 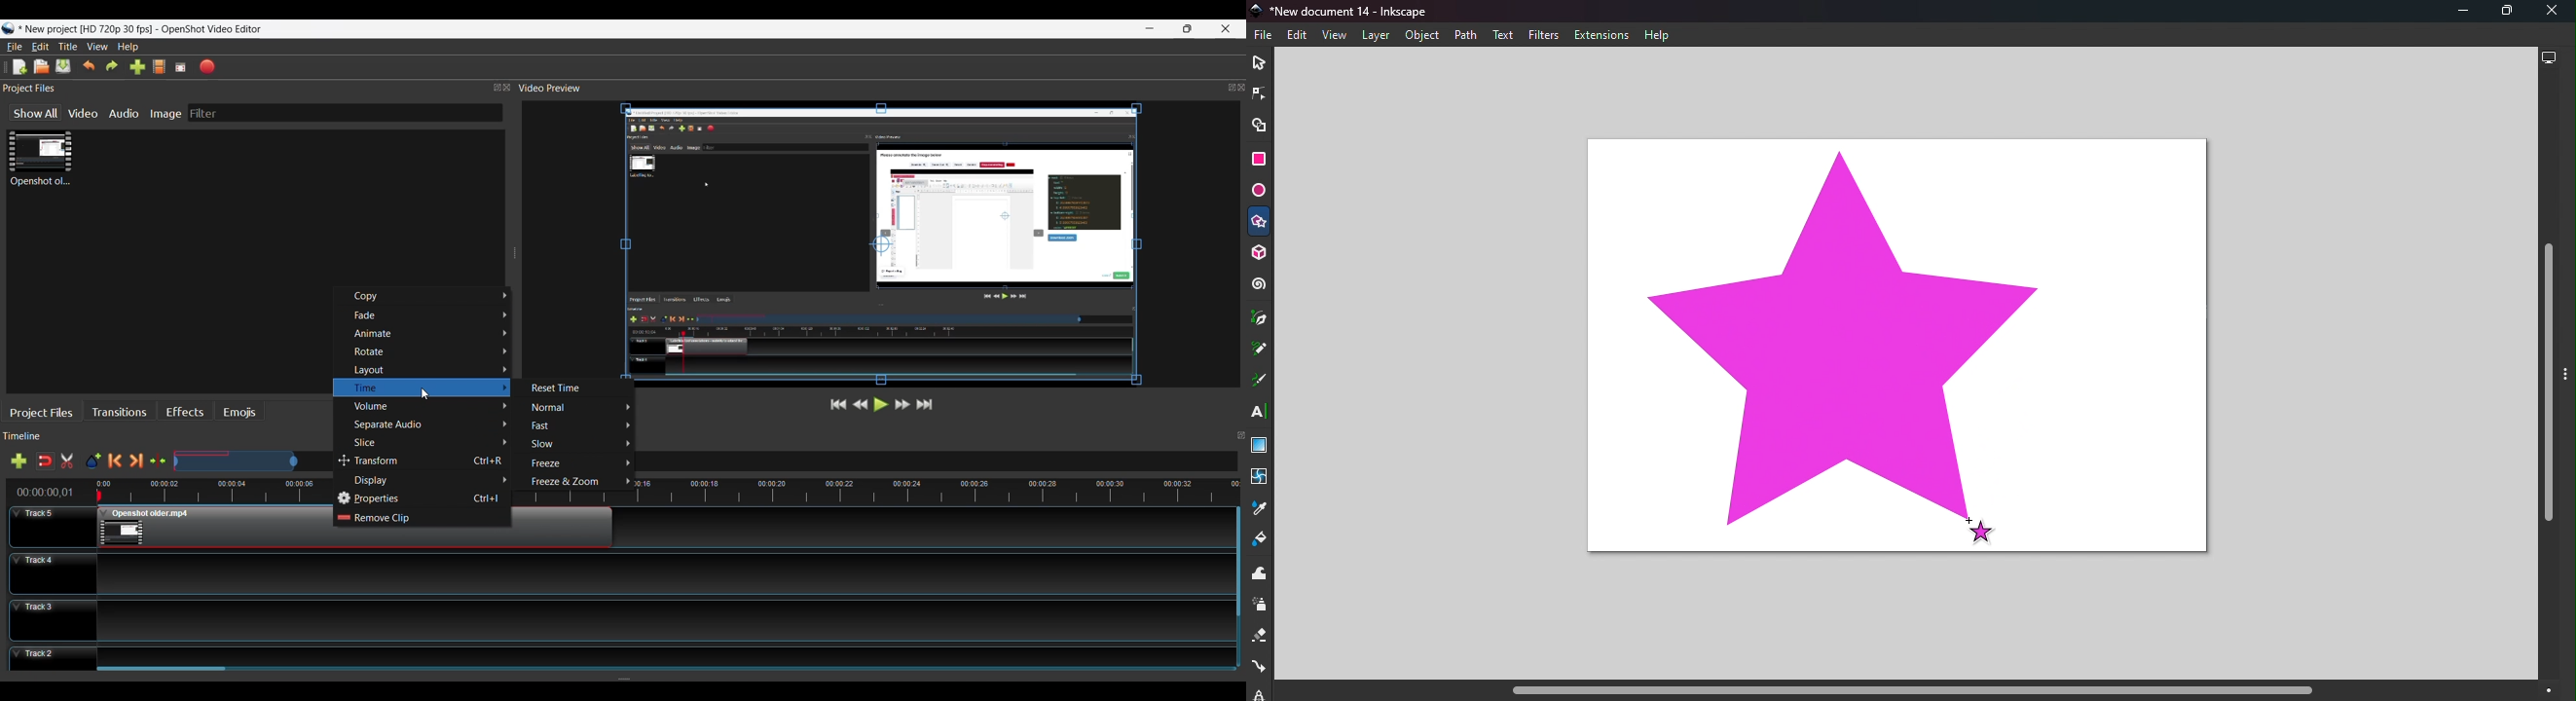 What do you see at coordinates (661, 619) in the screenshot?
I see `Track Panel` at bounding box center [661, 619].